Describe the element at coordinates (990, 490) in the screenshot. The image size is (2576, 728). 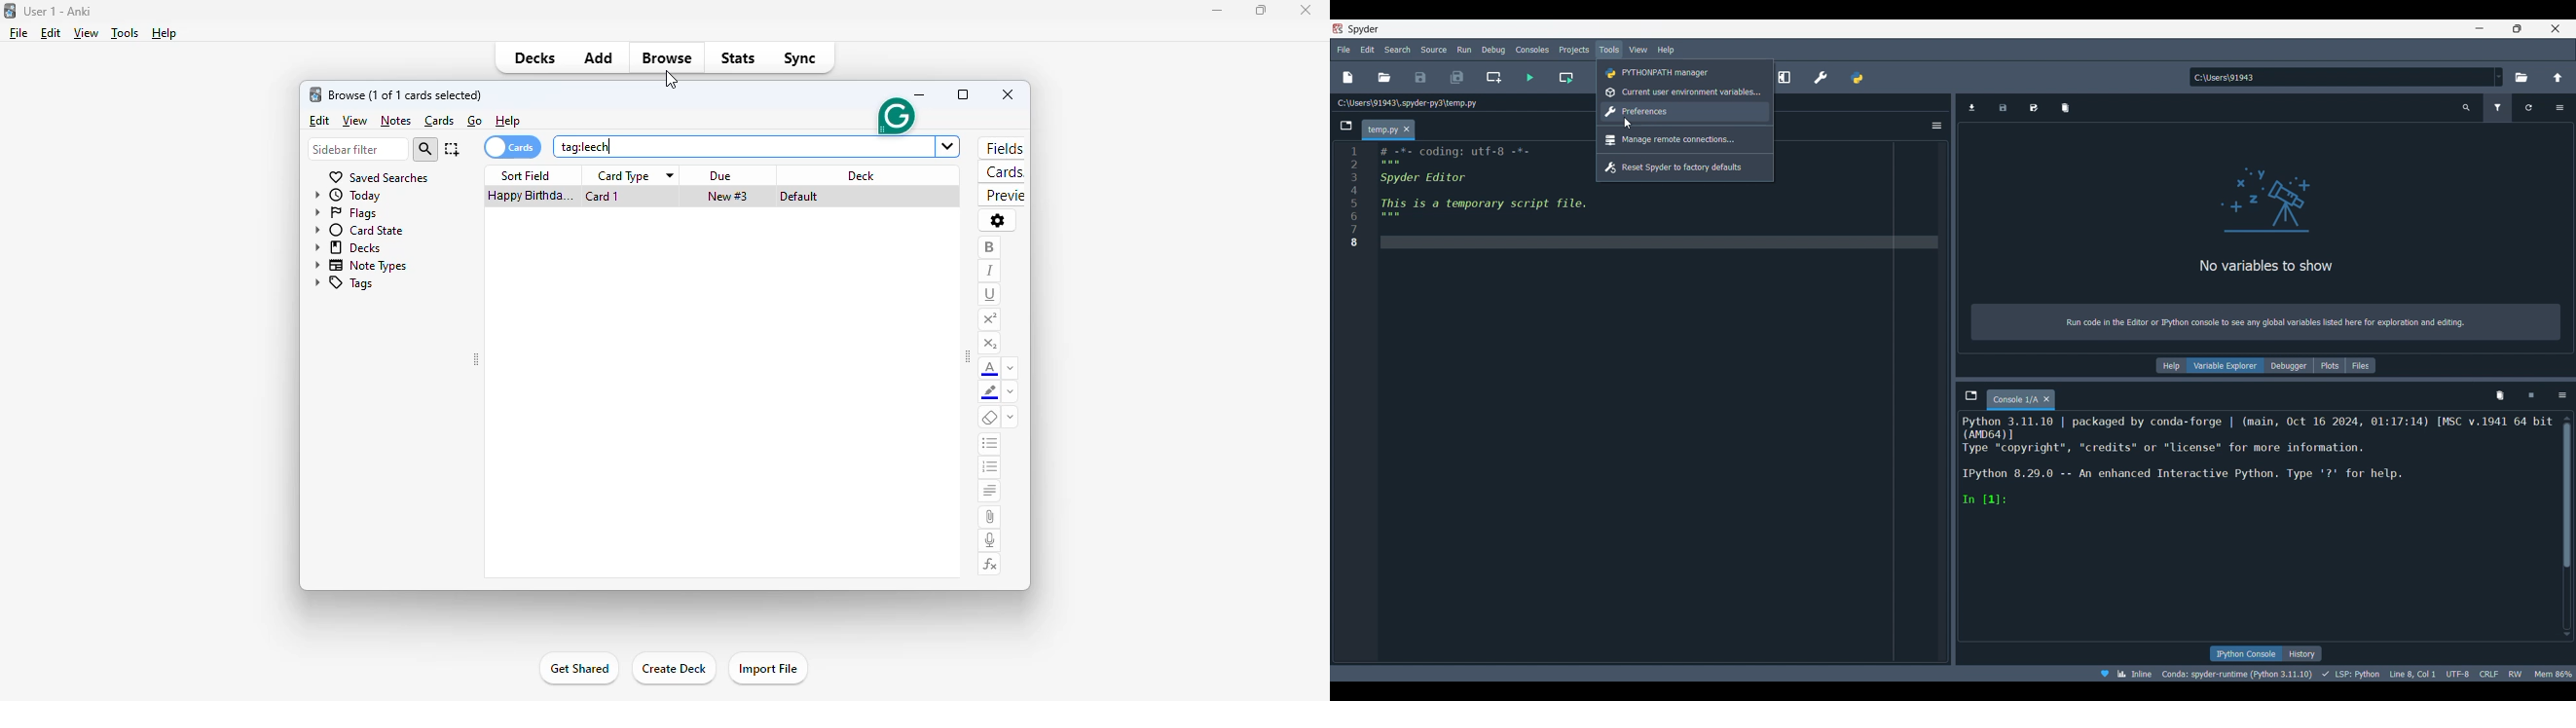
I see `alignment` at that location.